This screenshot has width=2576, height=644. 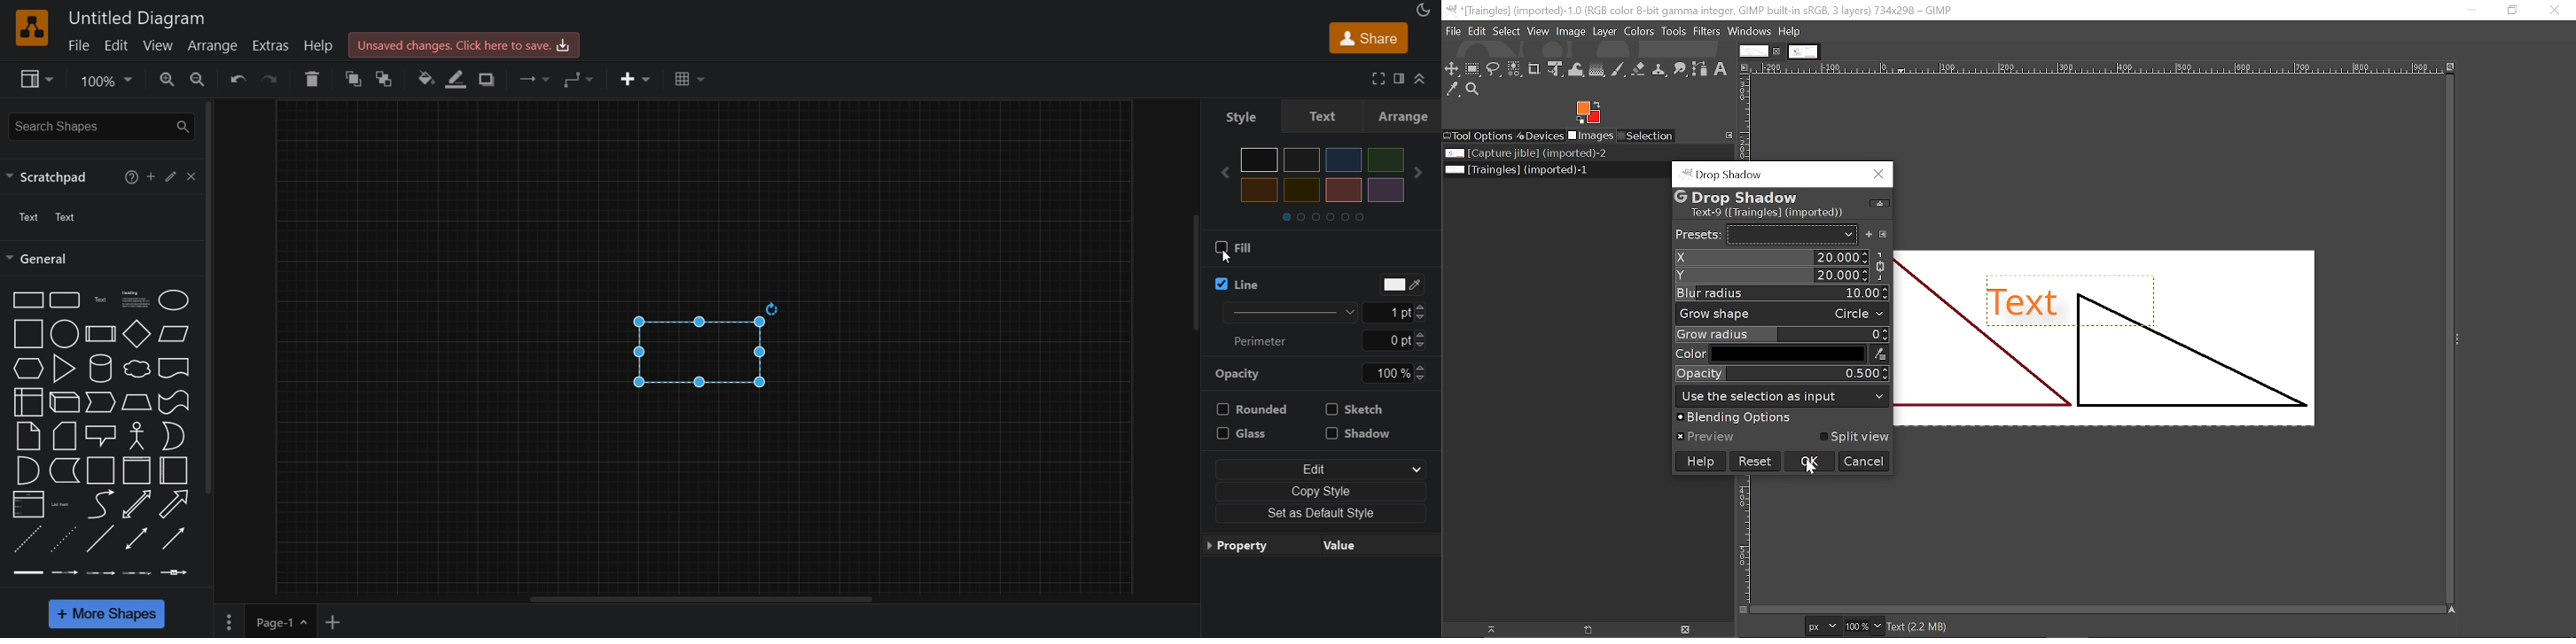 I want to click on horizontal container, so click(x=174, y=471).